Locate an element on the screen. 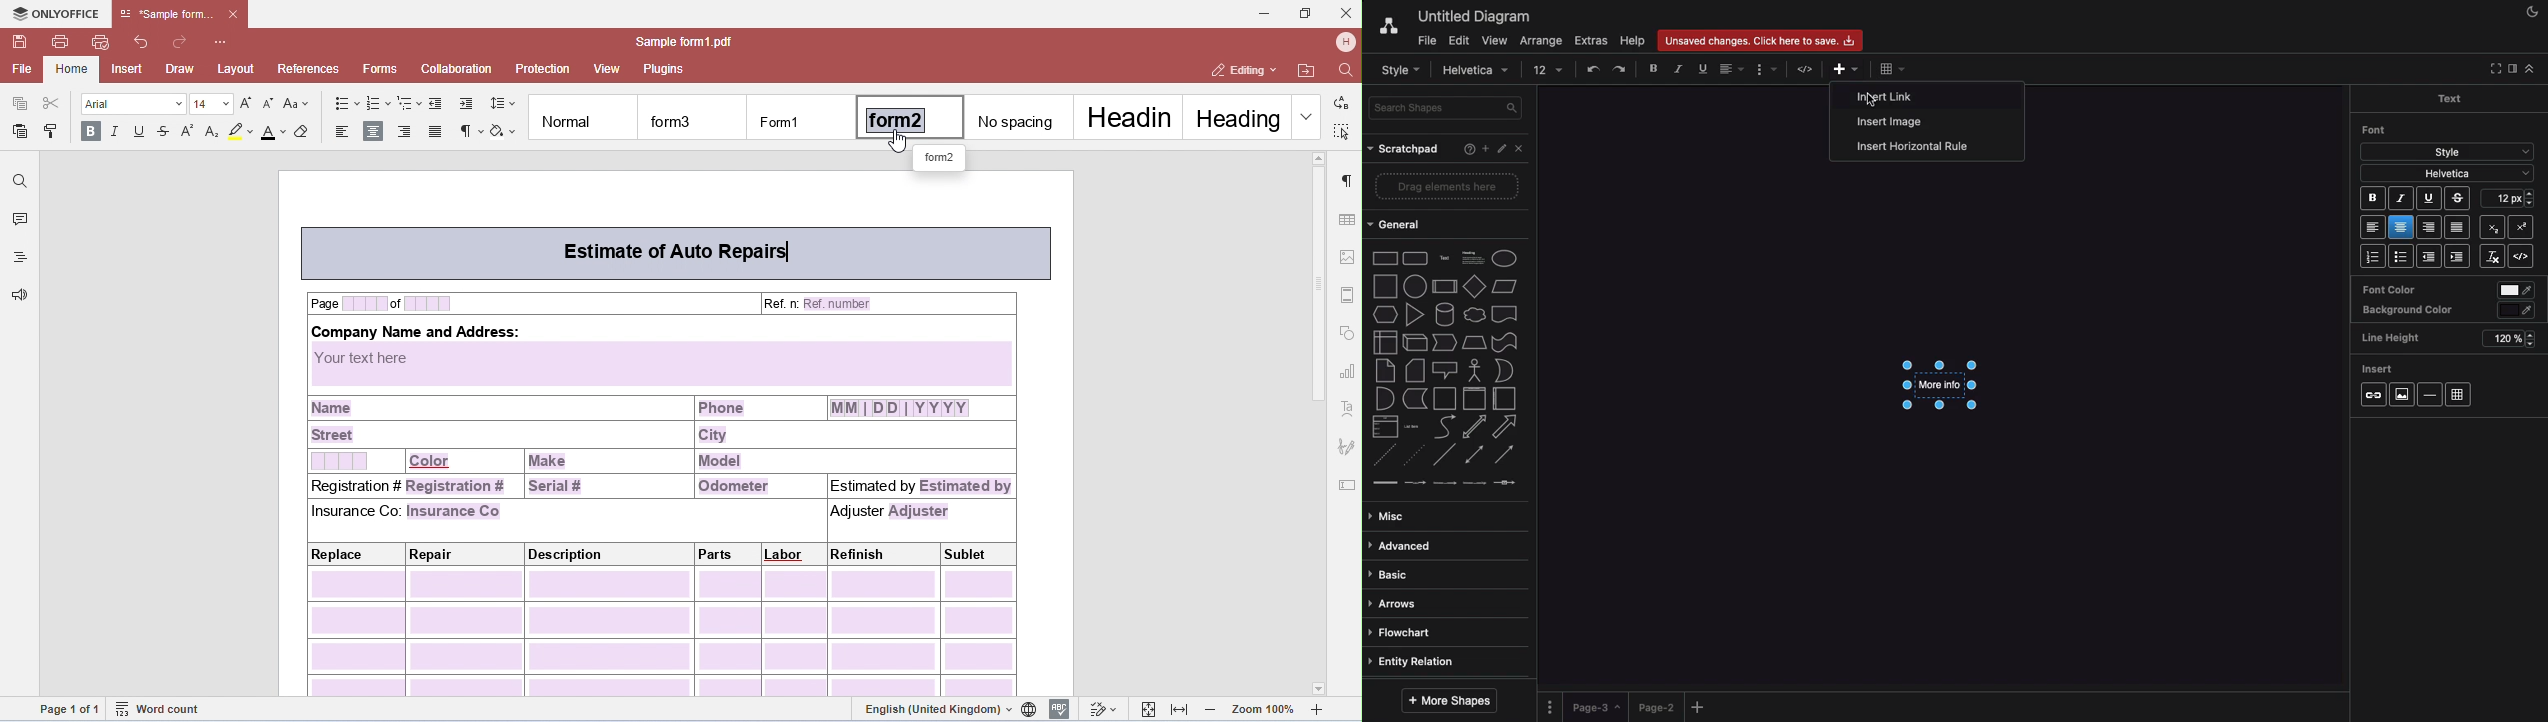 This screenshot has width=2548, height=728. Close is located at coordinates (1523, 152).